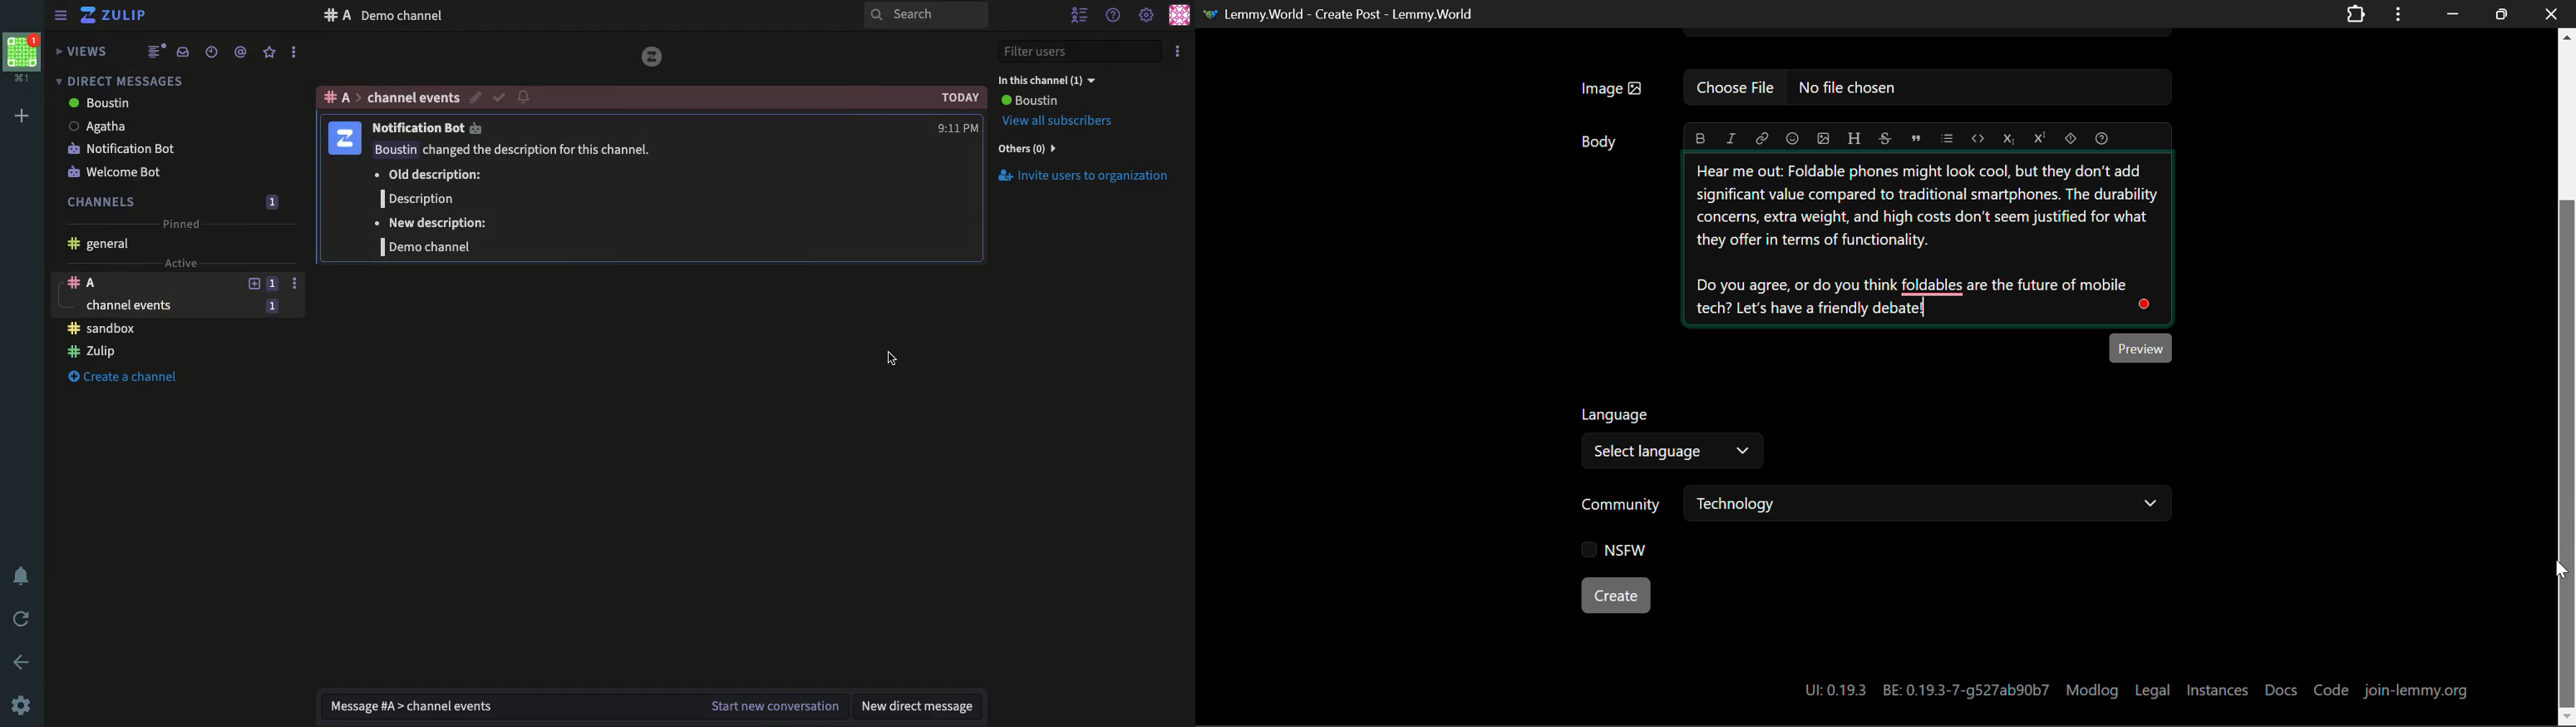  I want to click on resolve, so click(499, 96).